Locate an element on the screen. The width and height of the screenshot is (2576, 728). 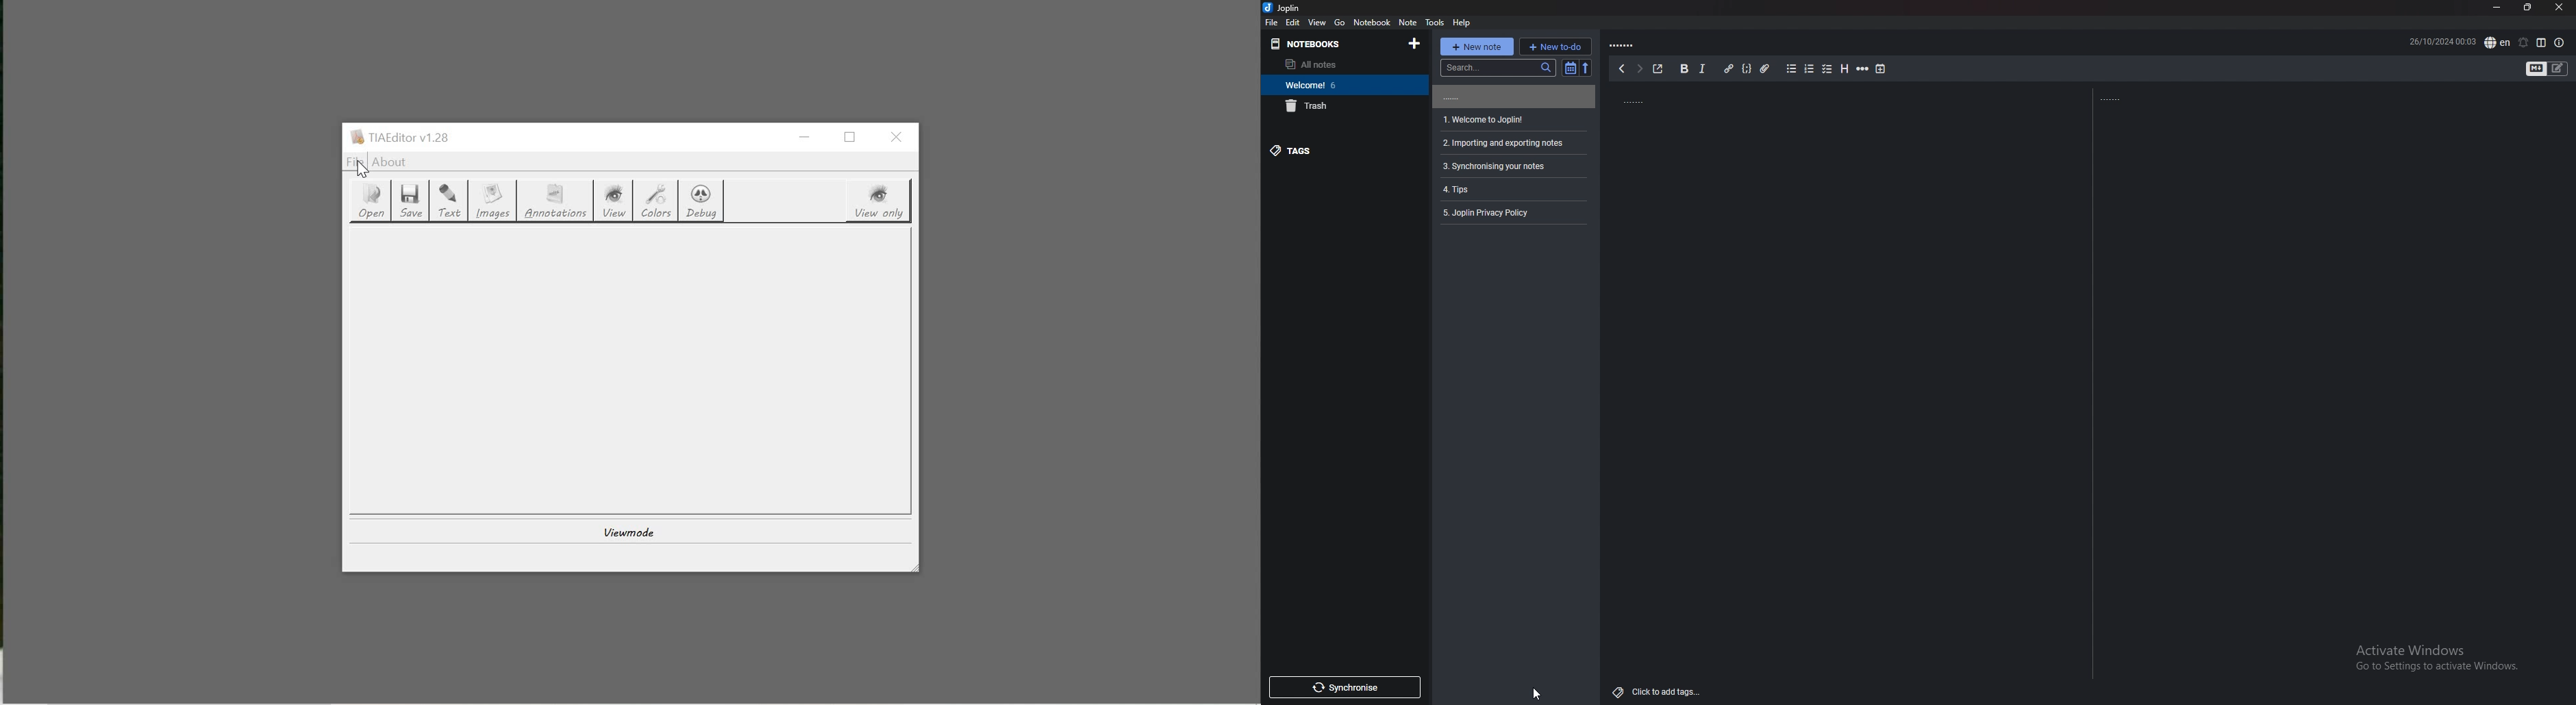
bulleted list is located at coordinates (1792, 68).